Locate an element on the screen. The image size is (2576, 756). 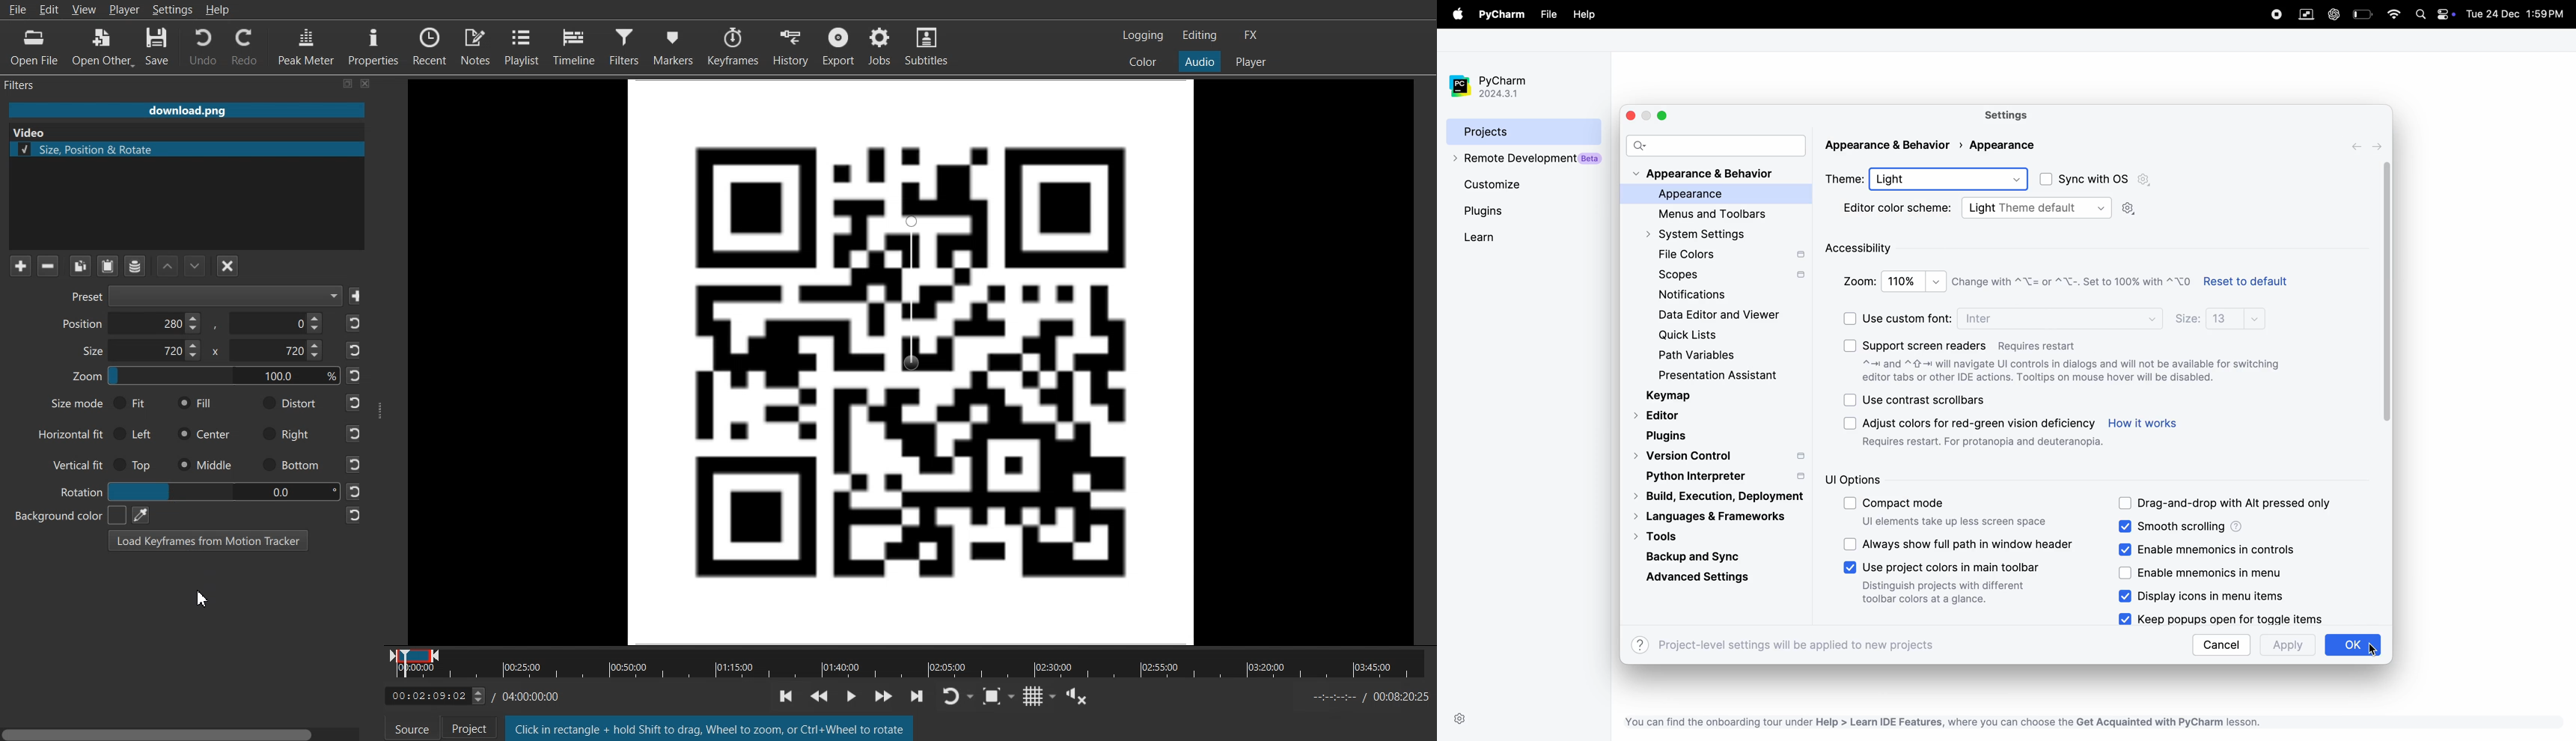
ui options is located at coordinates (1855, 478).